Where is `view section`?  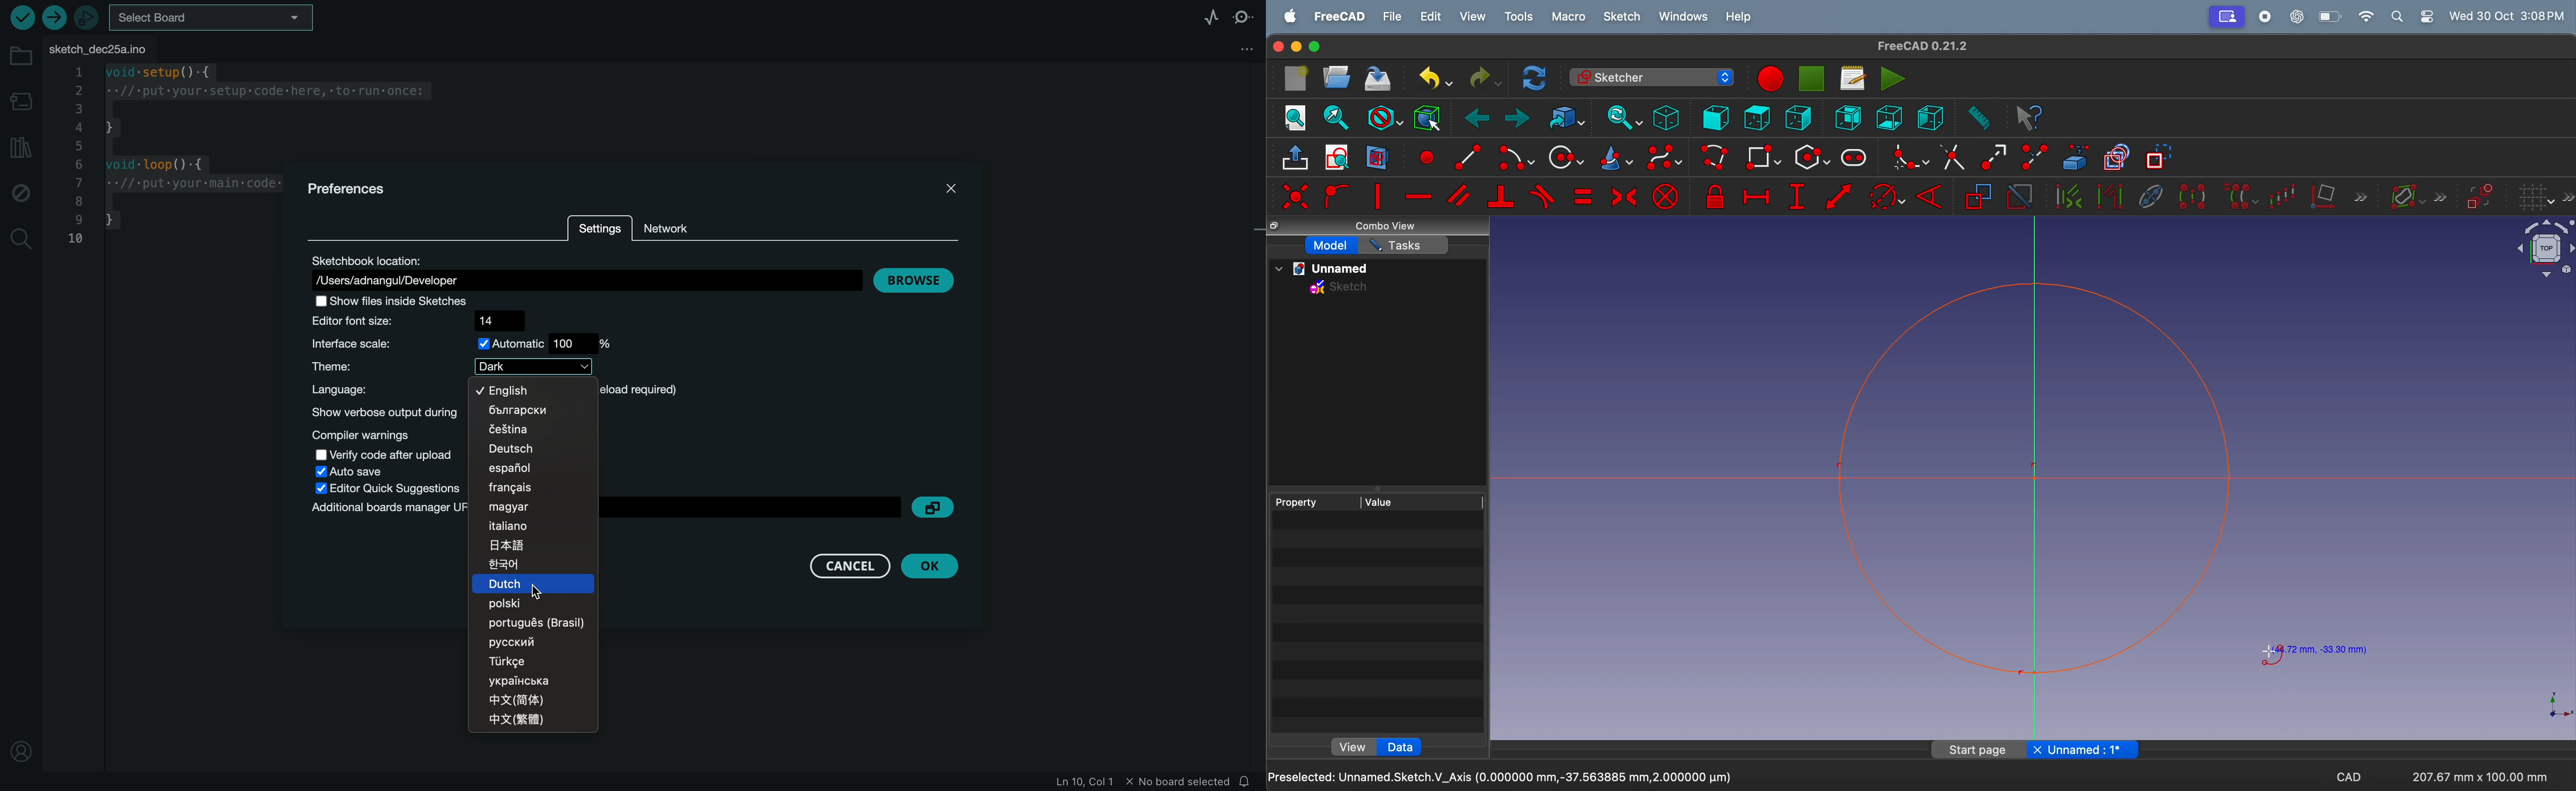 view section is located at coordinates (1378, 157).